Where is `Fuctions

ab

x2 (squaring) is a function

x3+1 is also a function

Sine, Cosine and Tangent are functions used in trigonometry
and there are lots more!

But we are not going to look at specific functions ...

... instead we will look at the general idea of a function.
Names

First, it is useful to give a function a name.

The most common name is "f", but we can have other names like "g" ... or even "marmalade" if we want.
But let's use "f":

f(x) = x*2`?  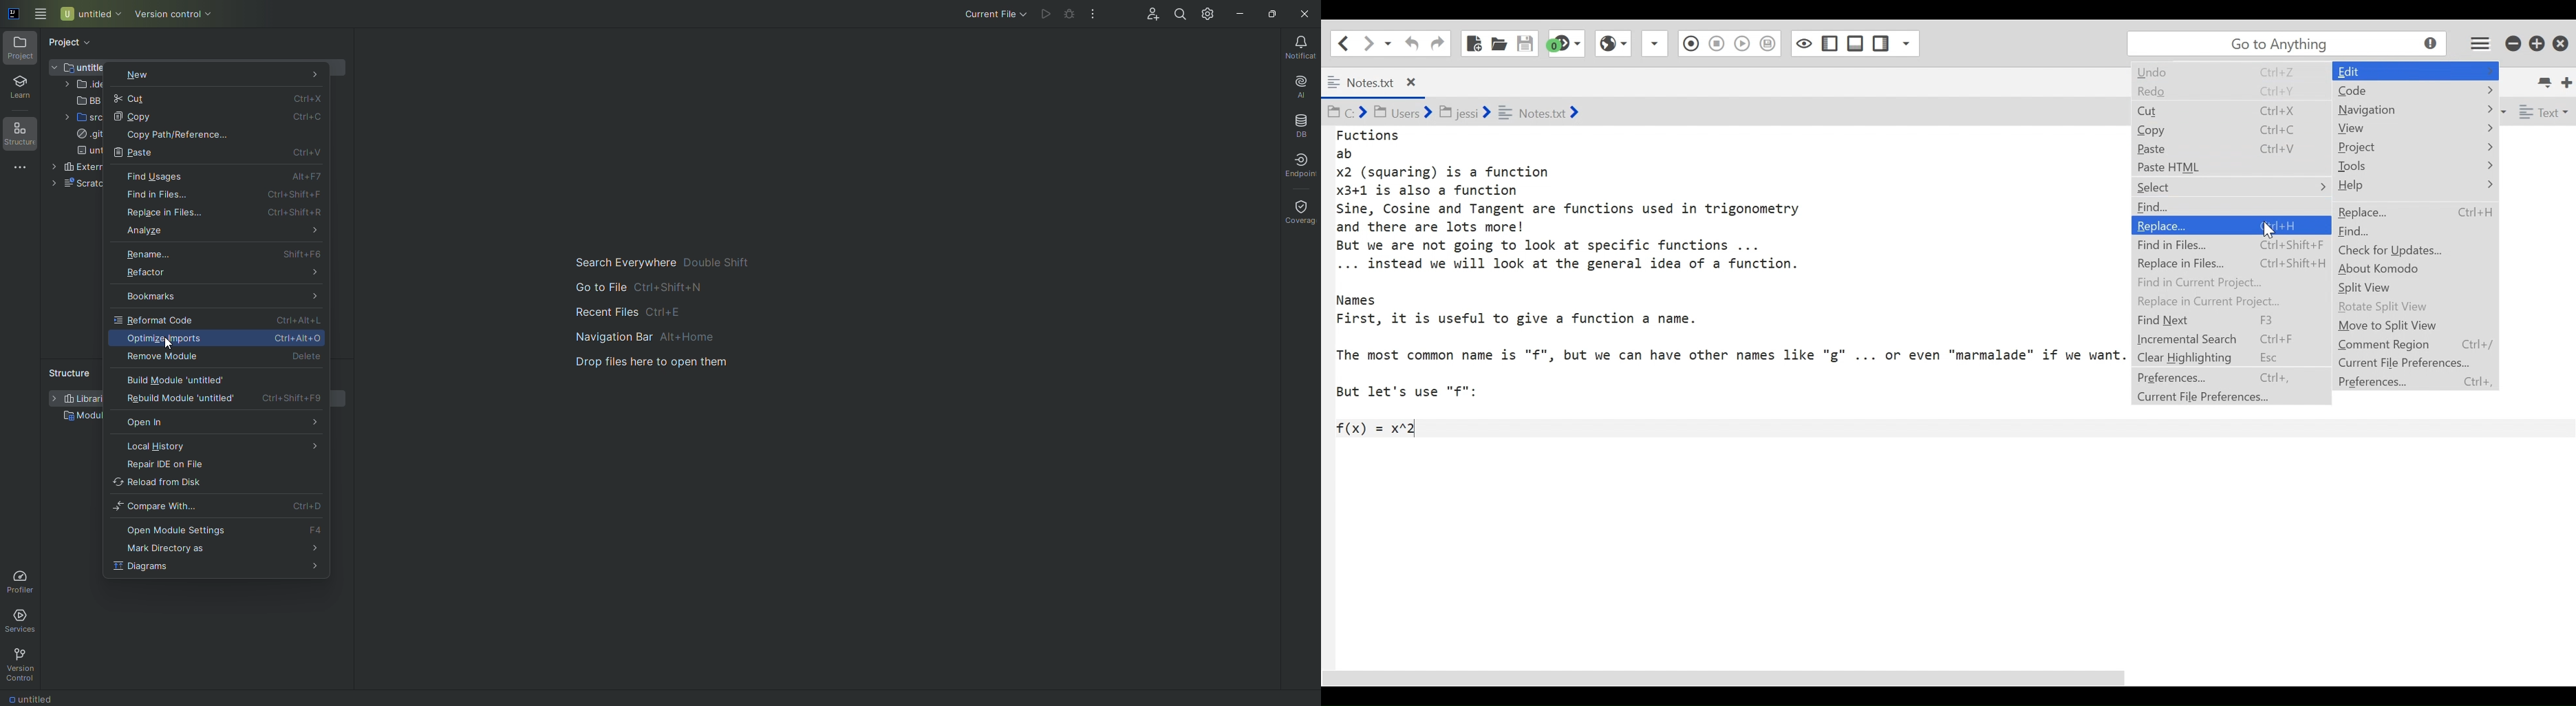 Fuctions

ab

x2 (squaring) is a function

x3+1 is also a function

Sine, Cosine and Tangent are functions used in trigonometry
and there are lots more!

But we are not going to look at specific functions ...

... instead we will look at the general idea of a function.
Names

First, it is useful to give a function a name.

The most common name is "f", but we can have other names like "g" ... or even "marmalade" if we want.
But let's use "f":

f(x) = x*2 is located at coordinates (1730, 283).